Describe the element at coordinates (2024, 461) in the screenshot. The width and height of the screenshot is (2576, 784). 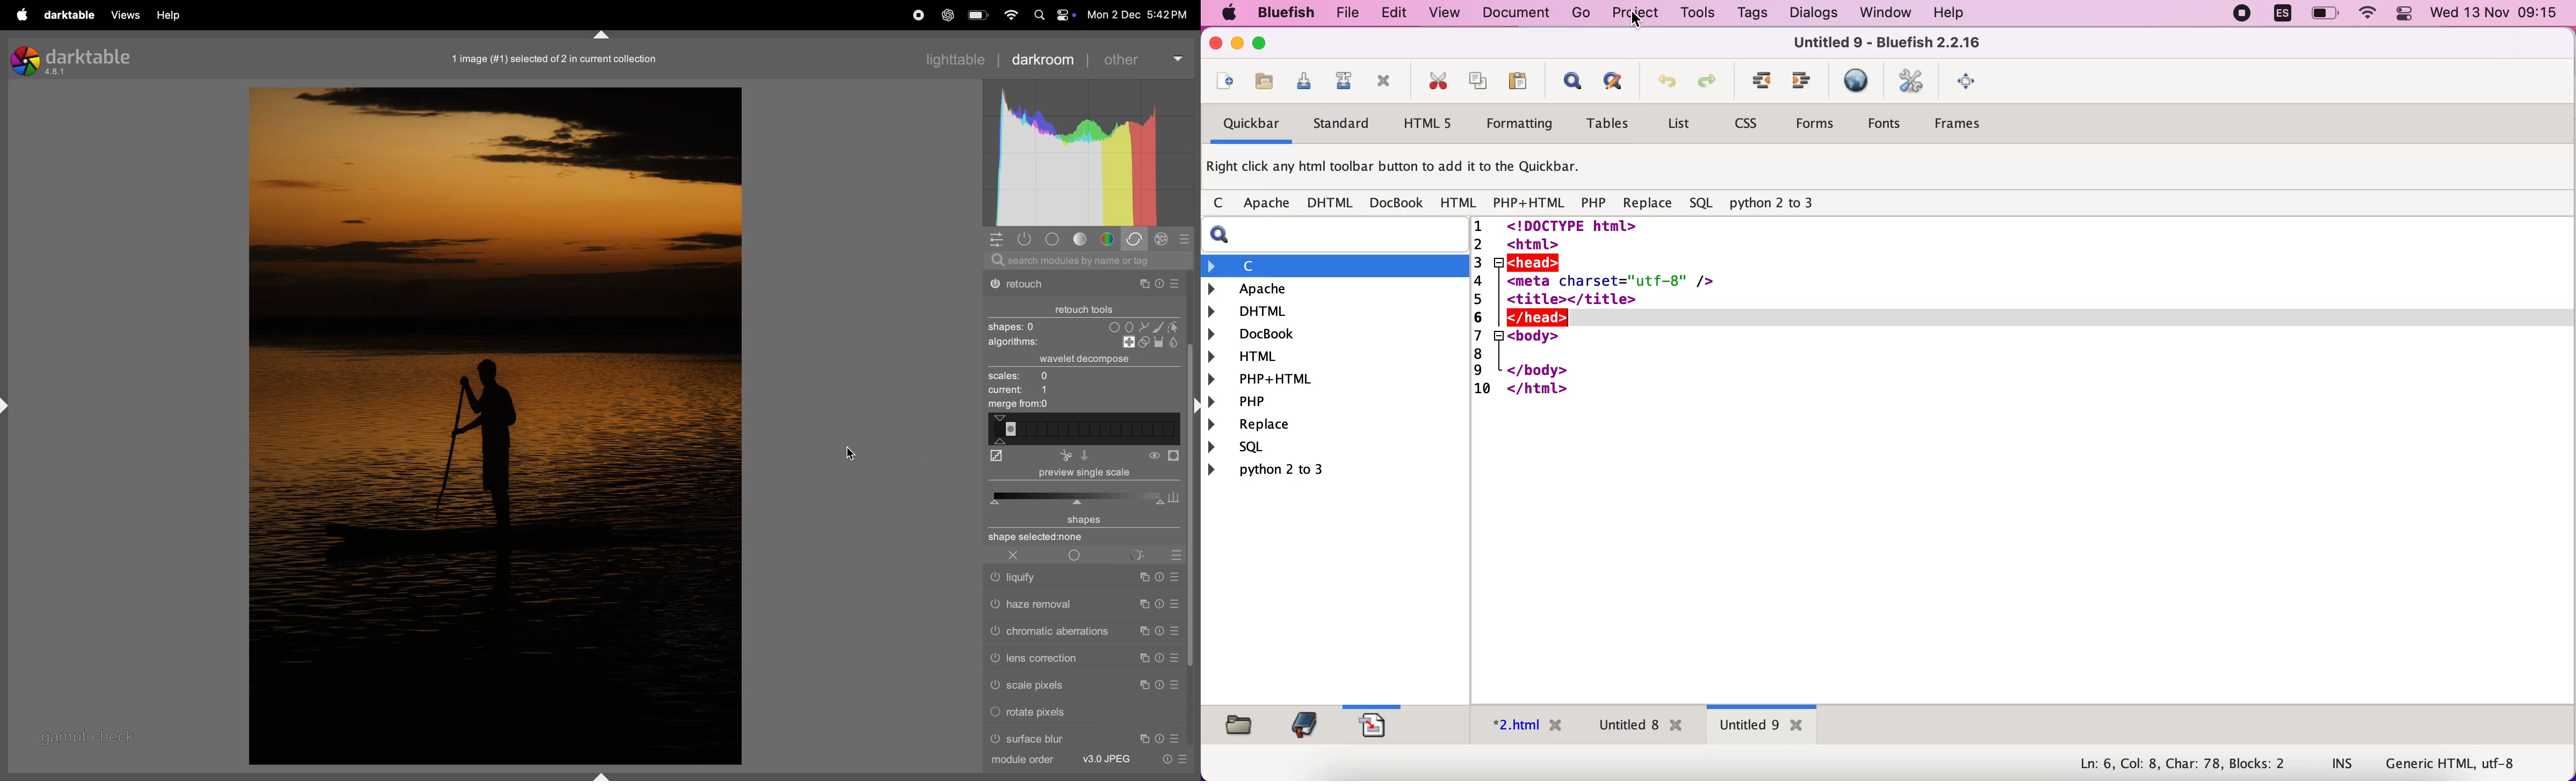
I see `HTML CODE Template` at that location.